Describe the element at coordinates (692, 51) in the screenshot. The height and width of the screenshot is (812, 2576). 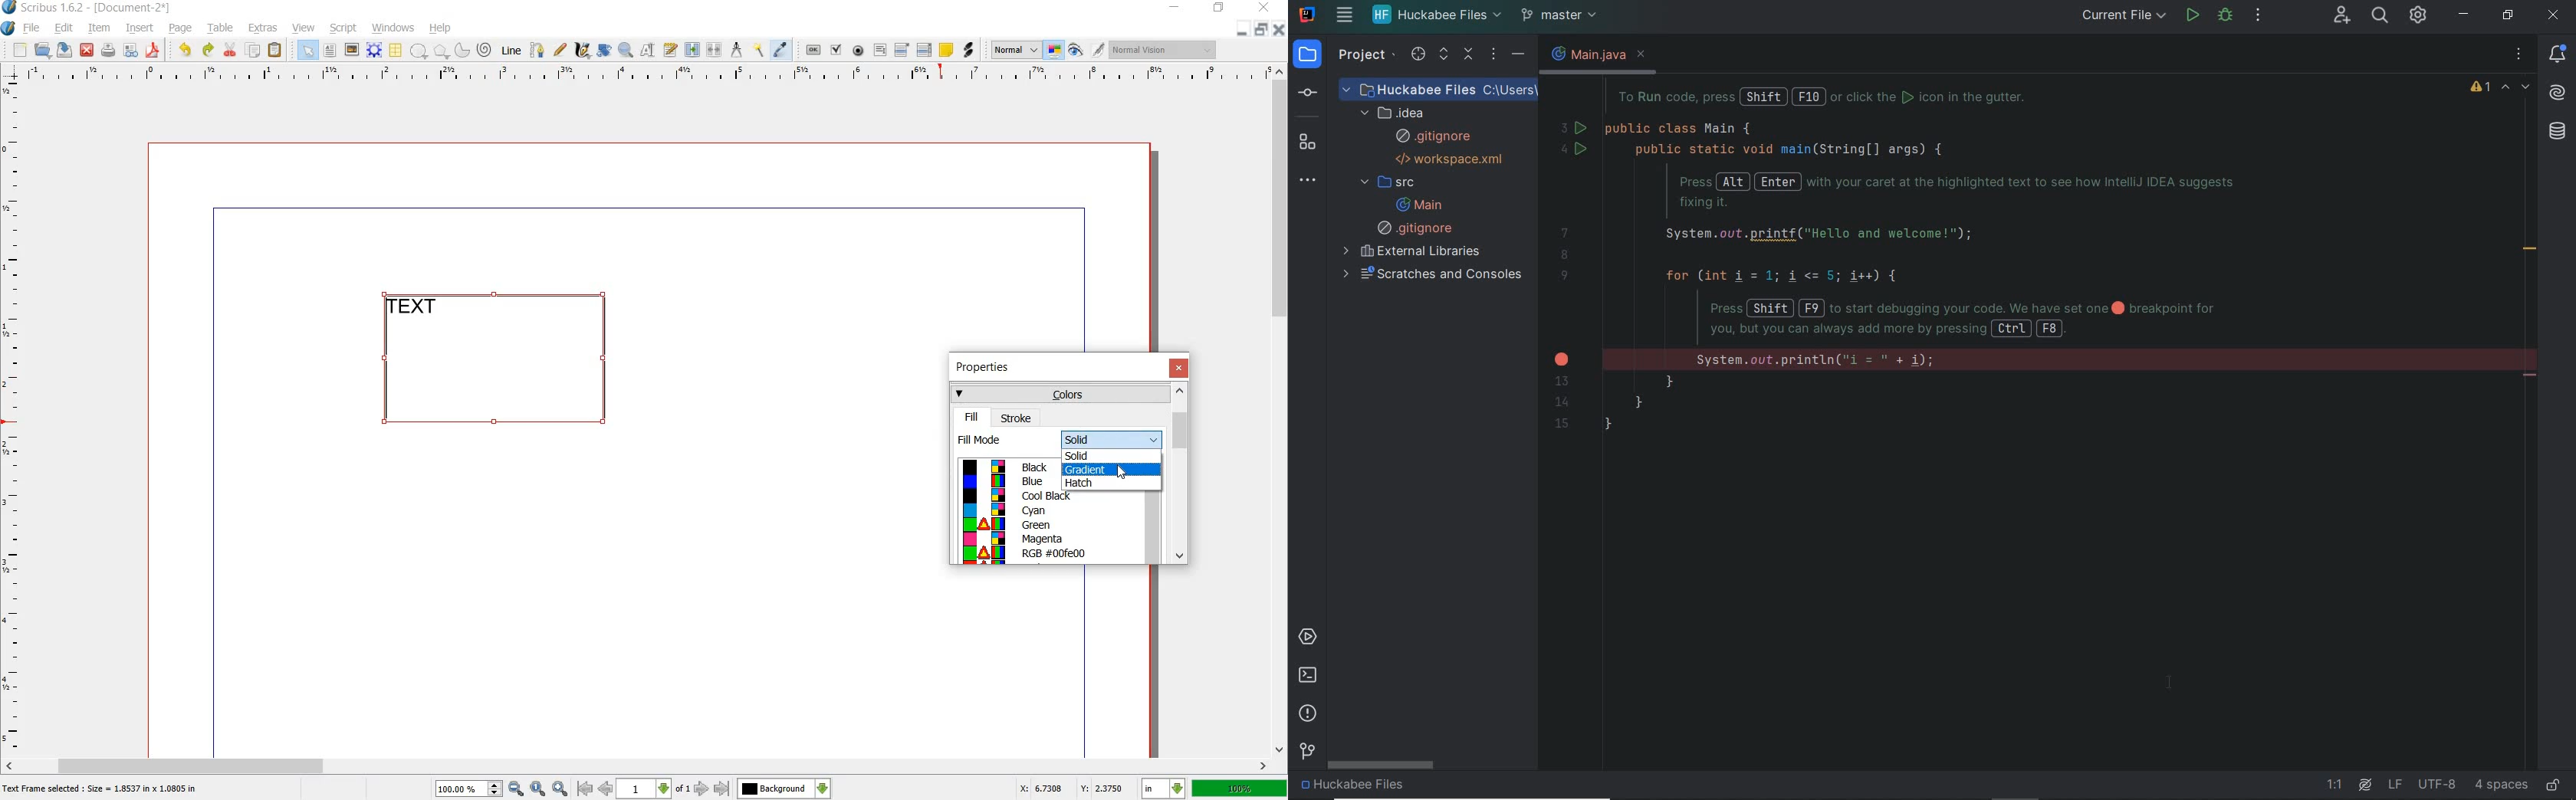
I see `link text frame` at that location.